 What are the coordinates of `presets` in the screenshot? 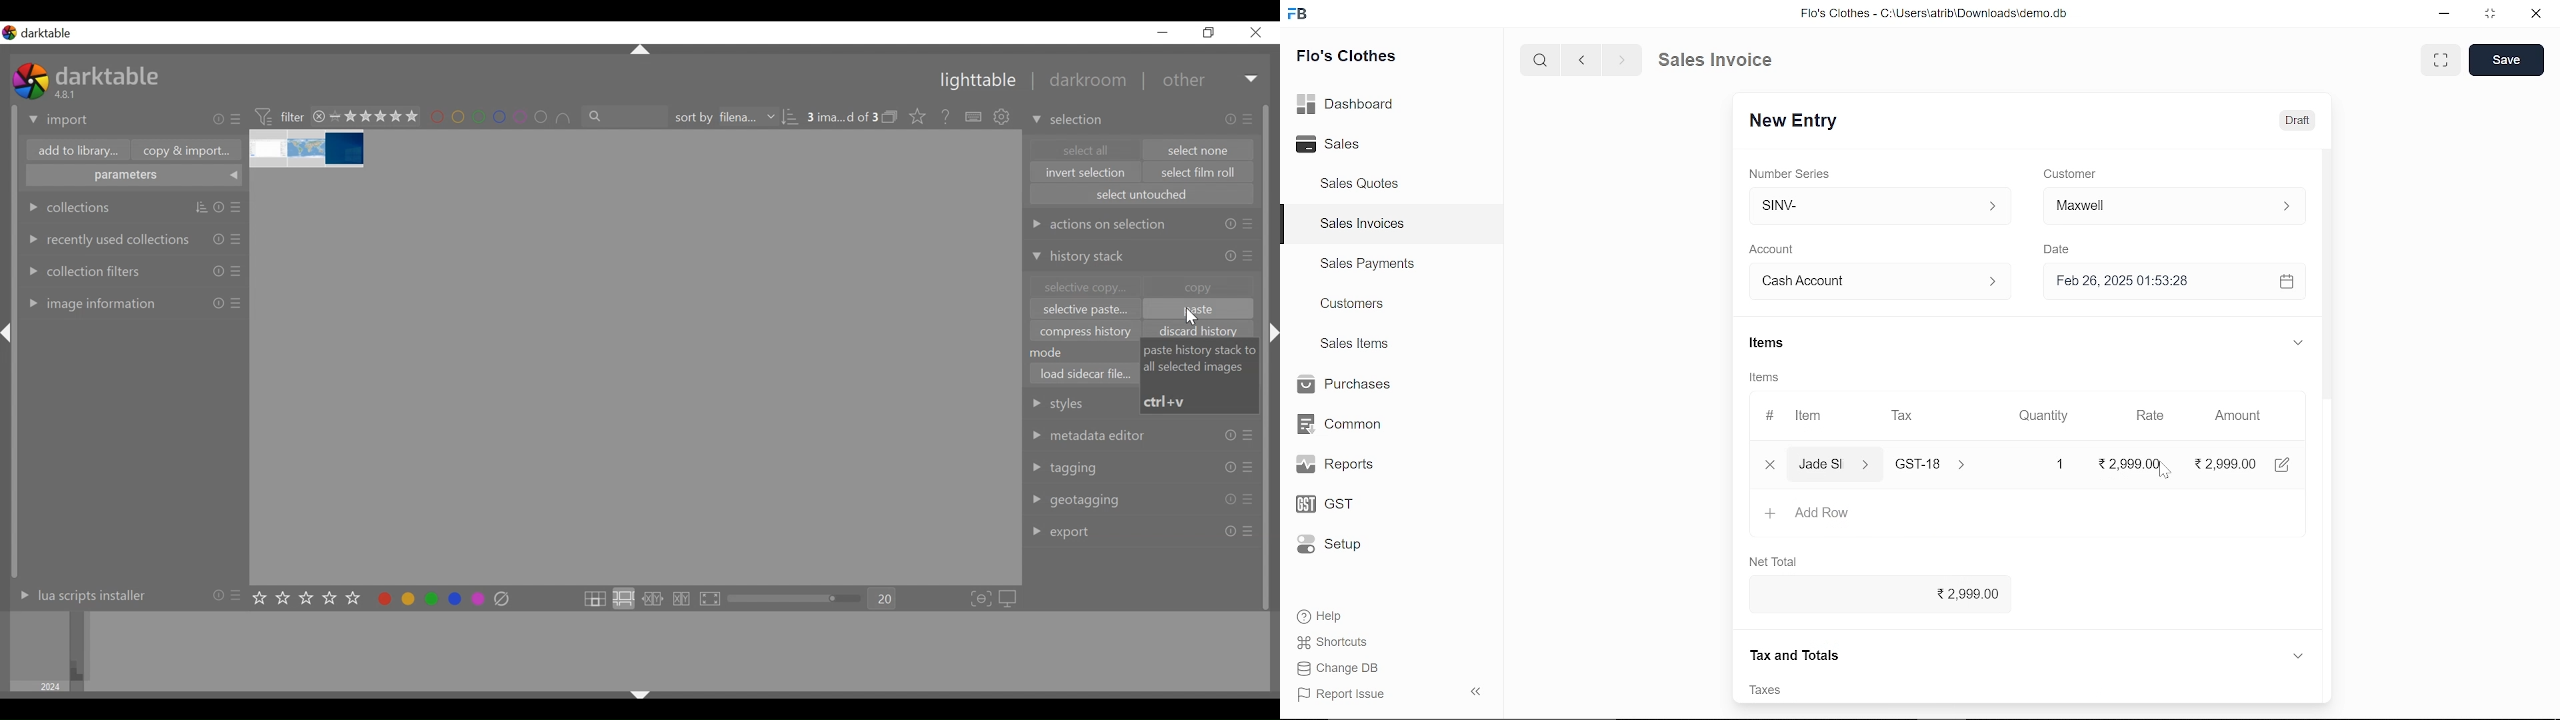 It's located at (236, 303).